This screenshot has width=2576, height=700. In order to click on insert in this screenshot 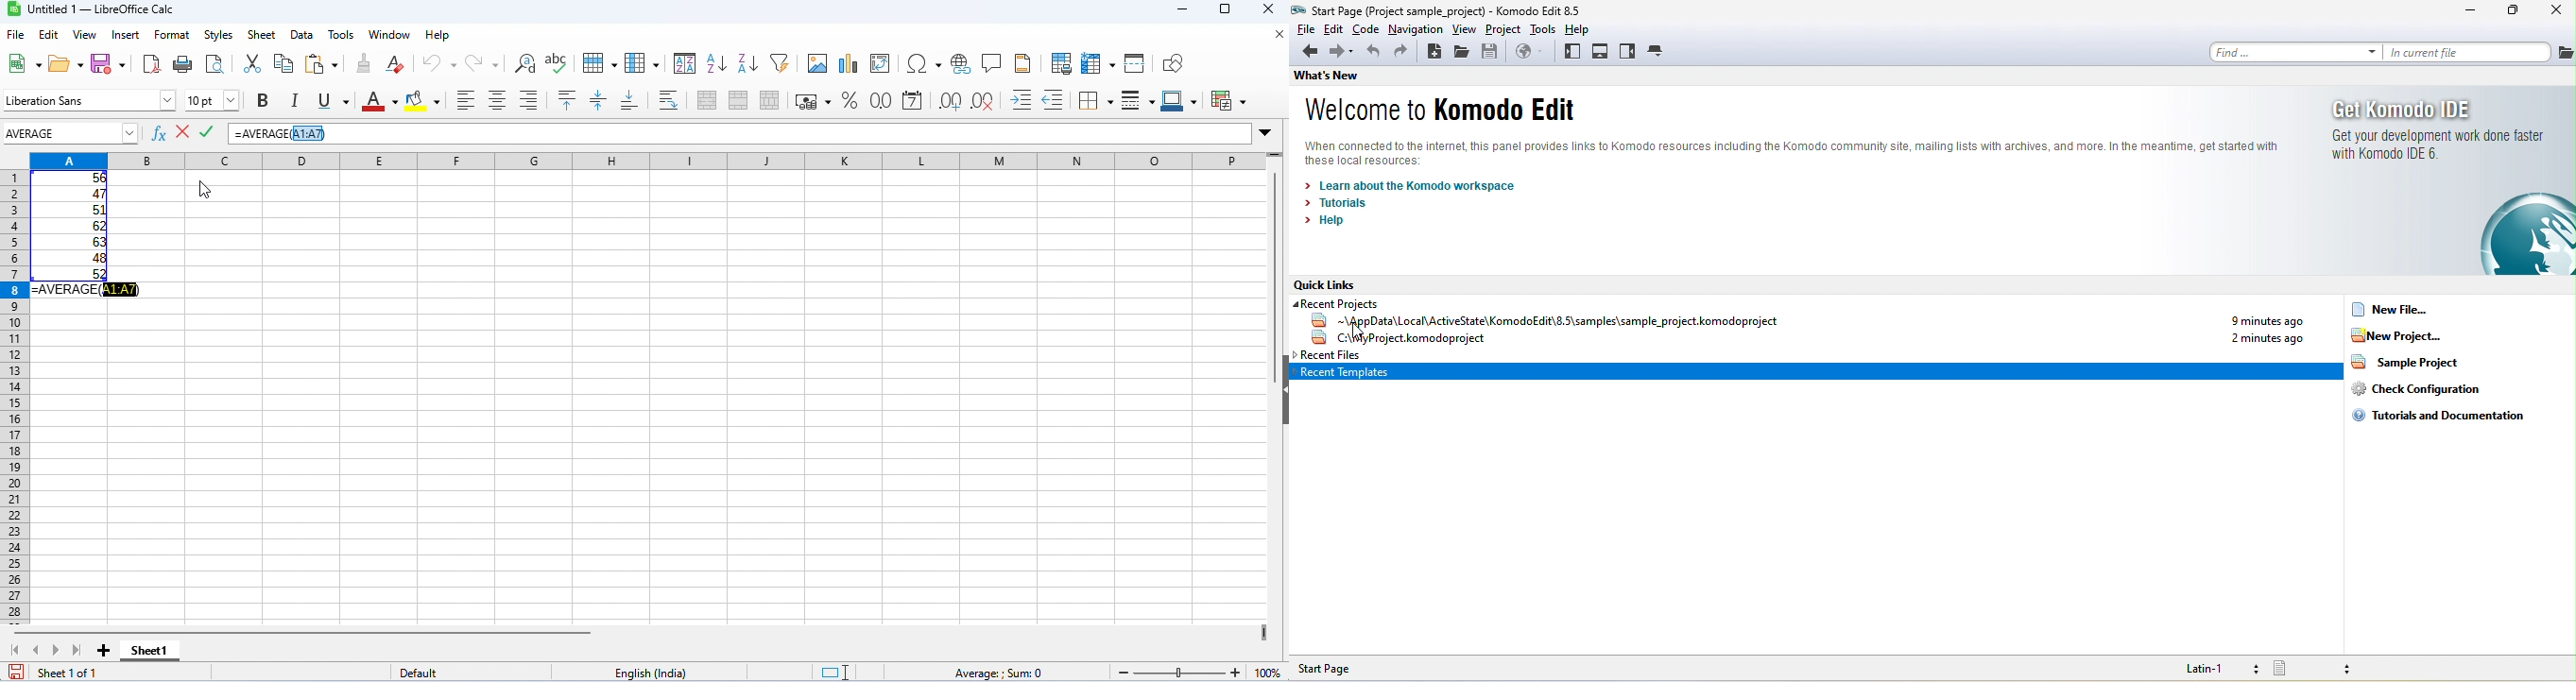, I will do `click(129, 34)`.